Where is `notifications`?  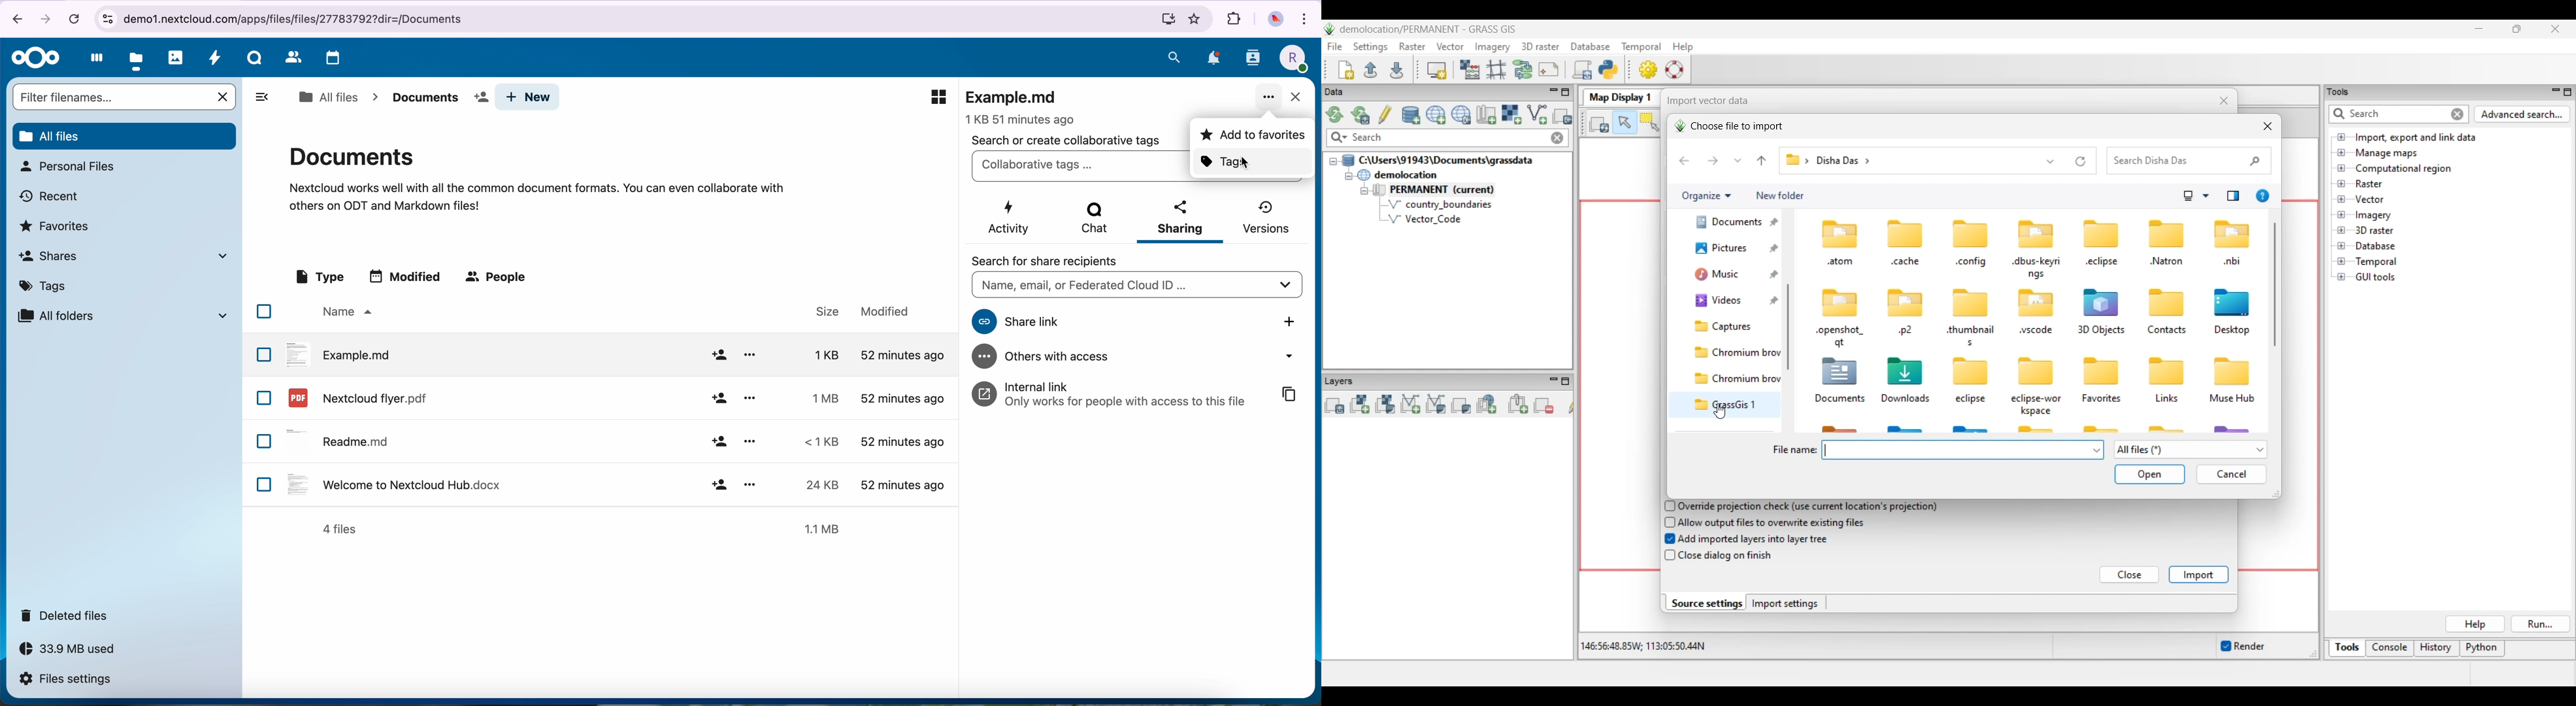 notifications is located at coordinates (1212, 58).